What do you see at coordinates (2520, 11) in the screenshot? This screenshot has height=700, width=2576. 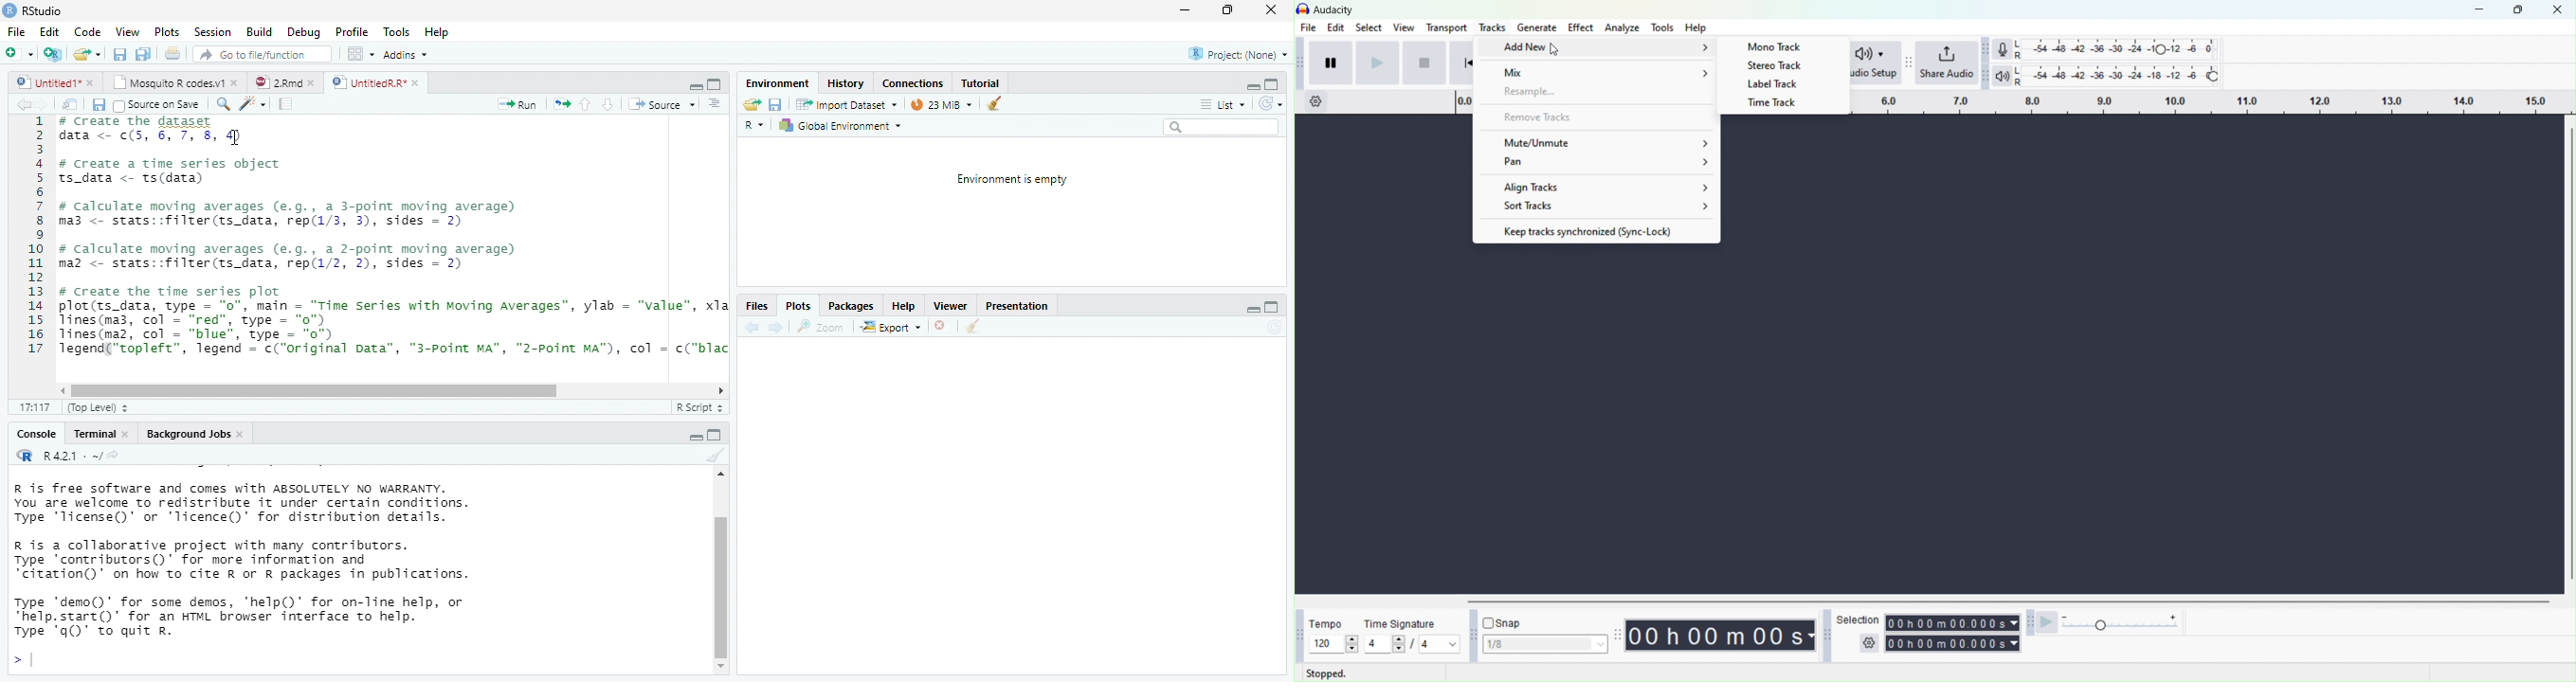 I see `Maximize` at bounding box center [2520, 11].